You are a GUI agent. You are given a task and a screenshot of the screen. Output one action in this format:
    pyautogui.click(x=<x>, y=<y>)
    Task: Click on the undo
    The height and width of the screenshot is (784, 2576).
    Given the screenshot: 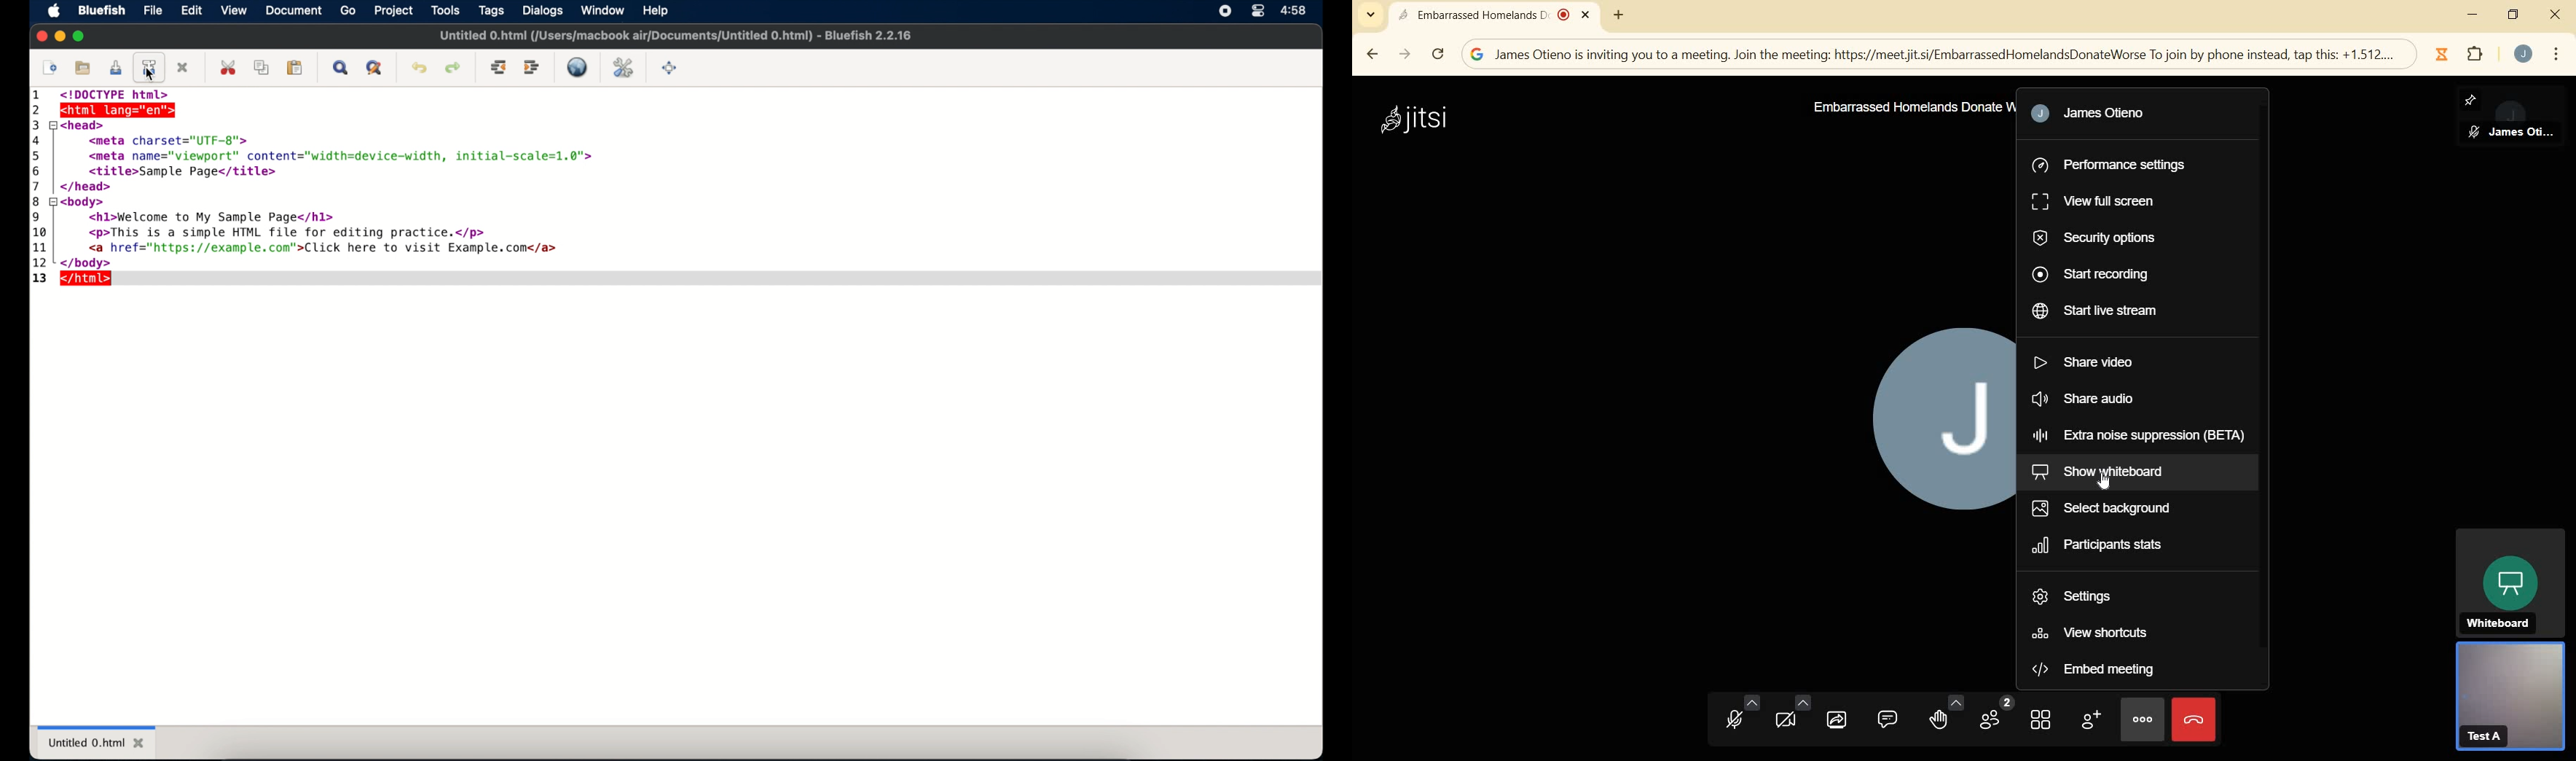 What is the action you would take?
    pyautogui.click(x=419, y=68)
    